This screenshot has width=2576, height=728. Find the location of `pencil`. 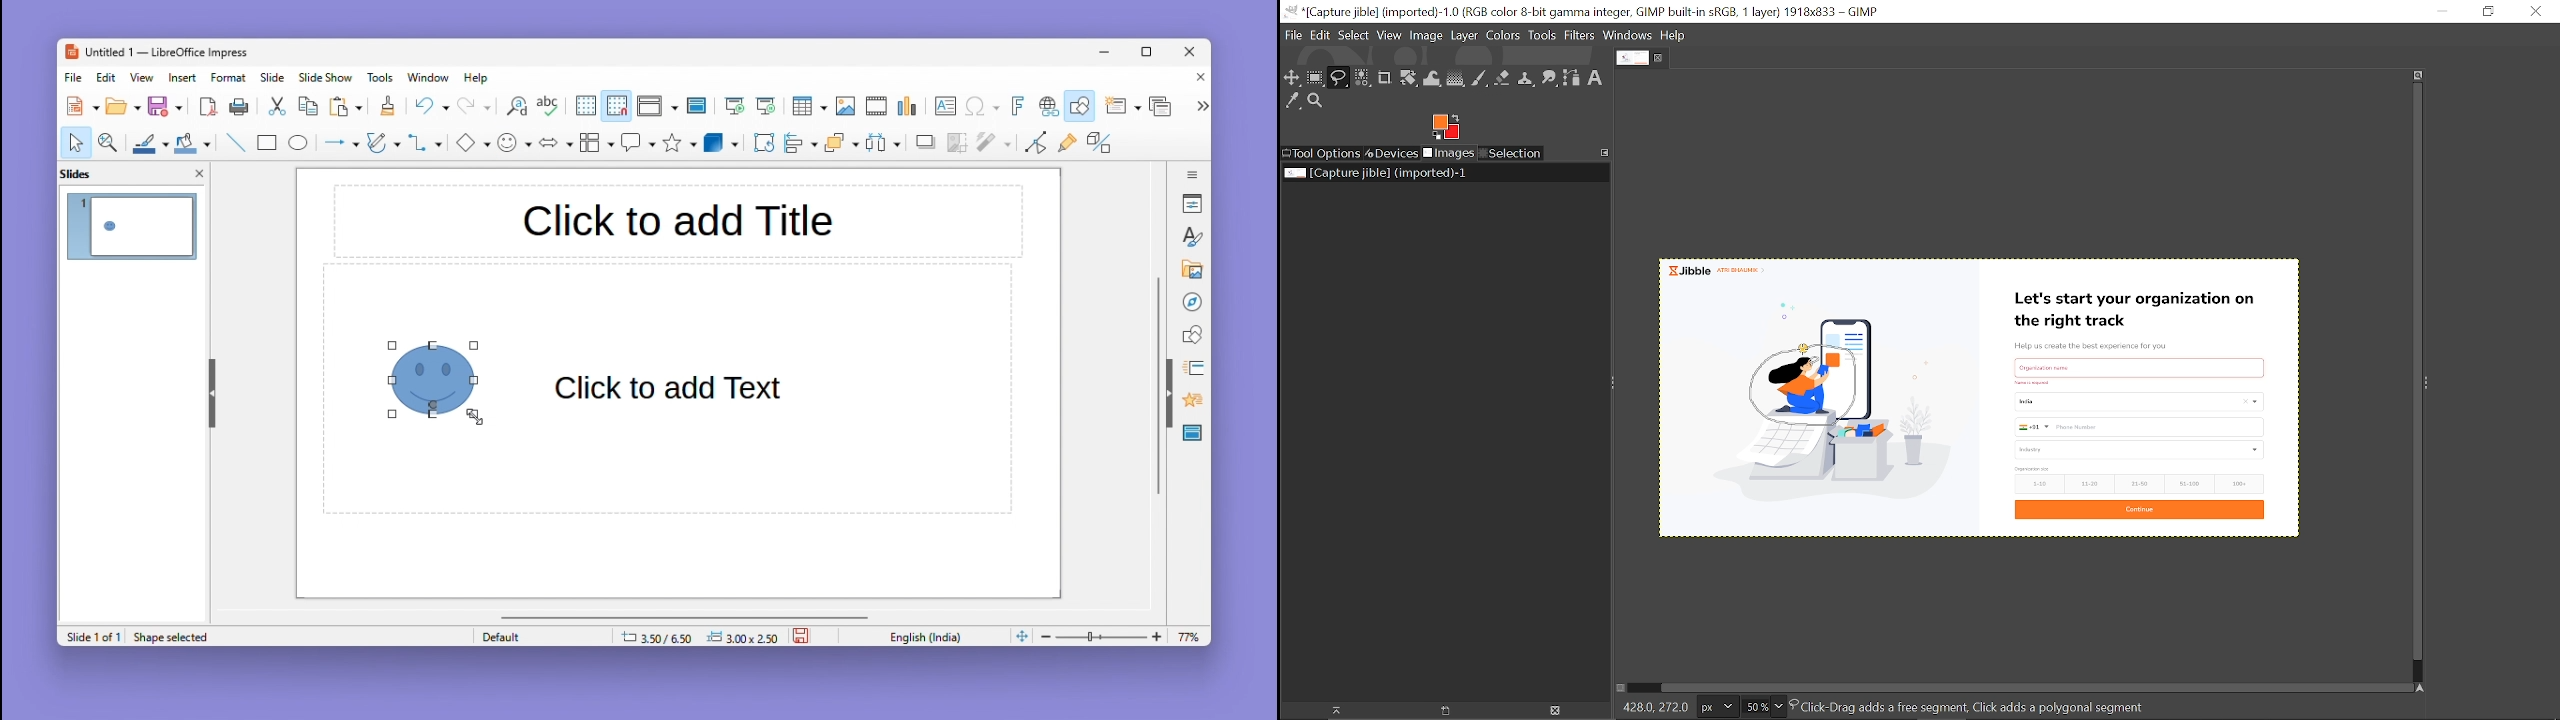

pencil is located at coordinates (383, 145).